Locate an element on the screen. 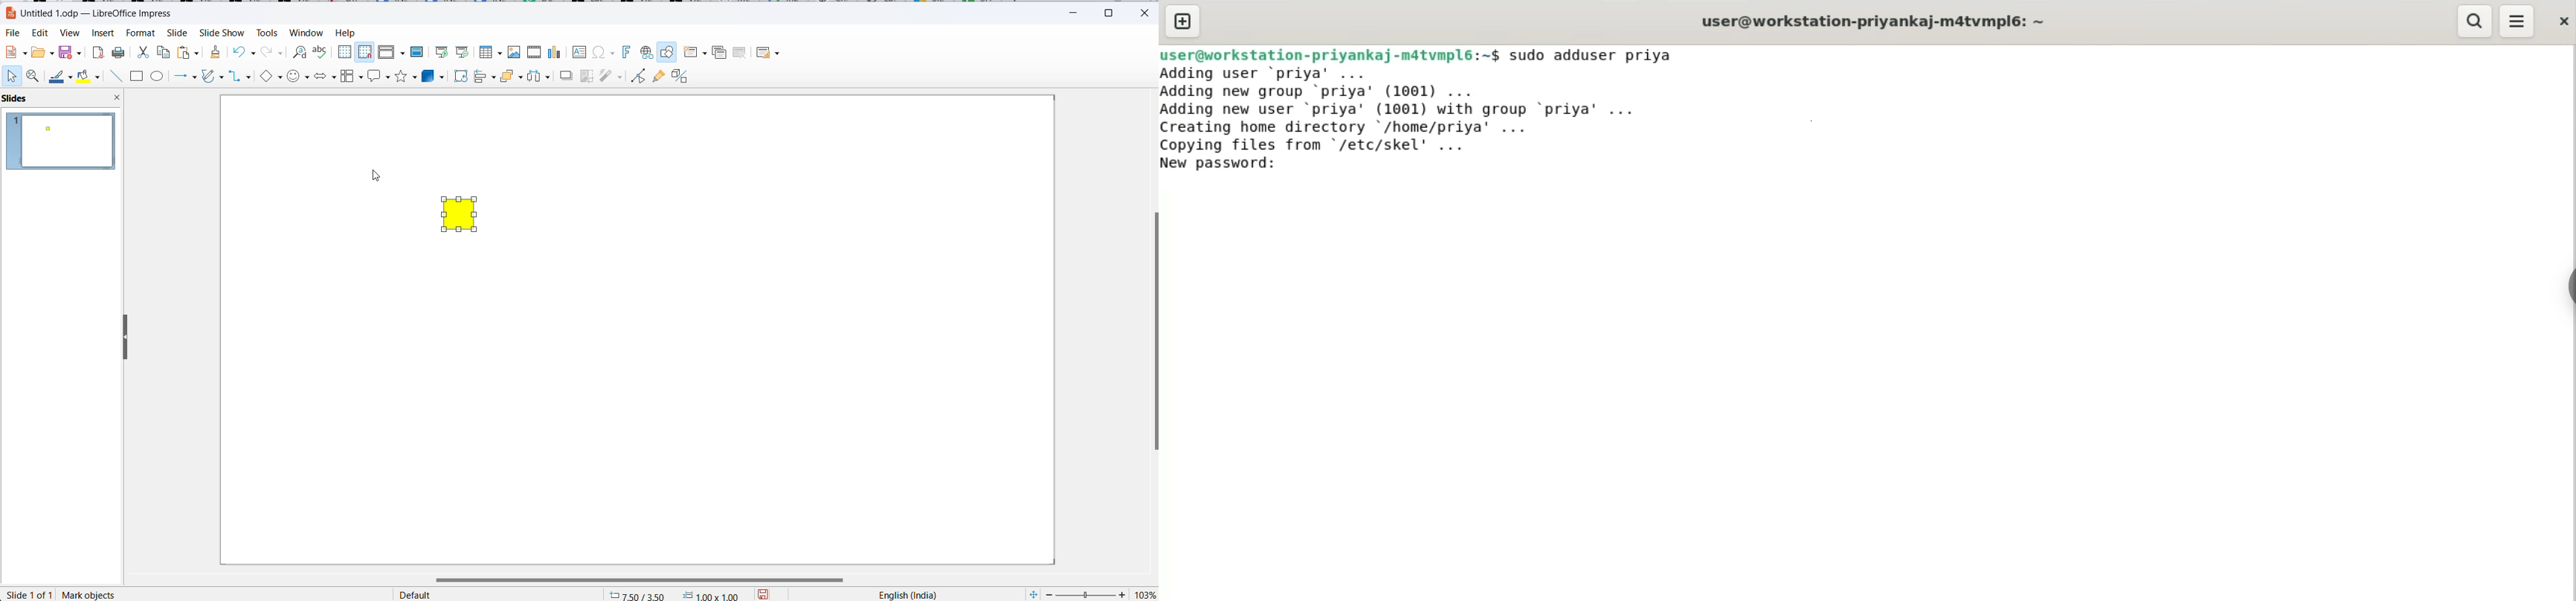 This screenshot has height=616, width=2576. show glue point function is located at coordinates (658, 77).